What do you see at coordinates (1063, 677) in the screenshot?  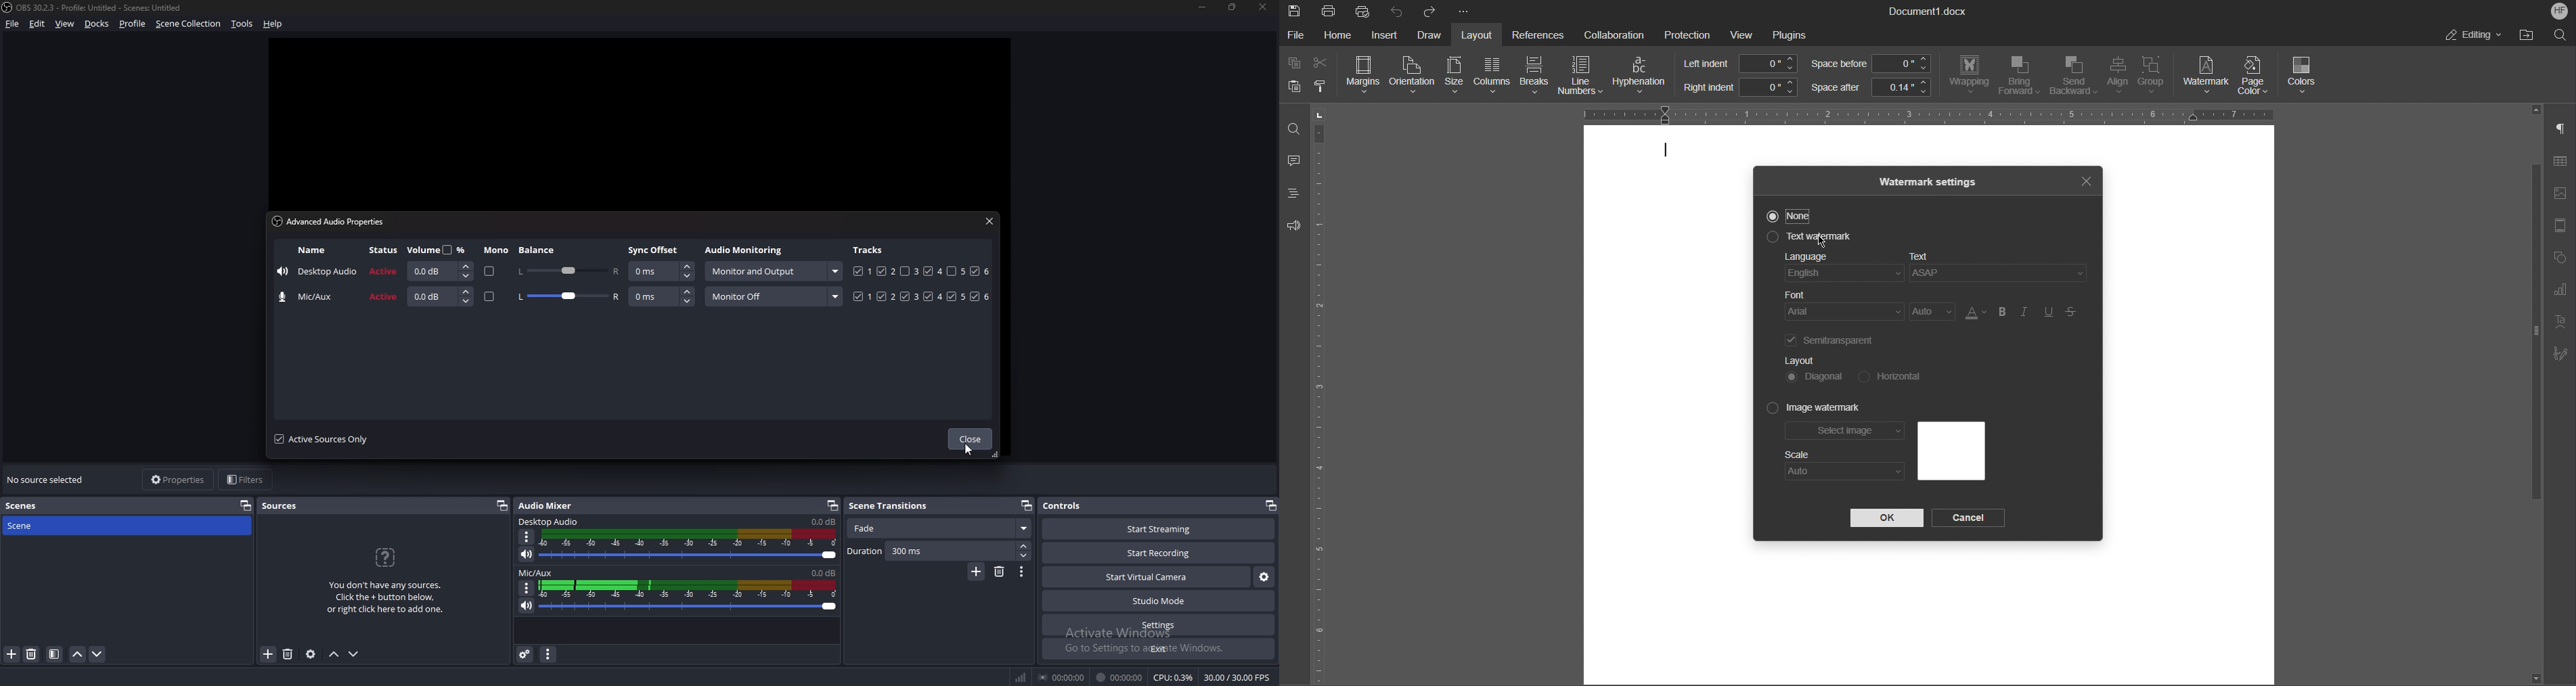 I see `00:00:00` at bounding box center [1063, 677].